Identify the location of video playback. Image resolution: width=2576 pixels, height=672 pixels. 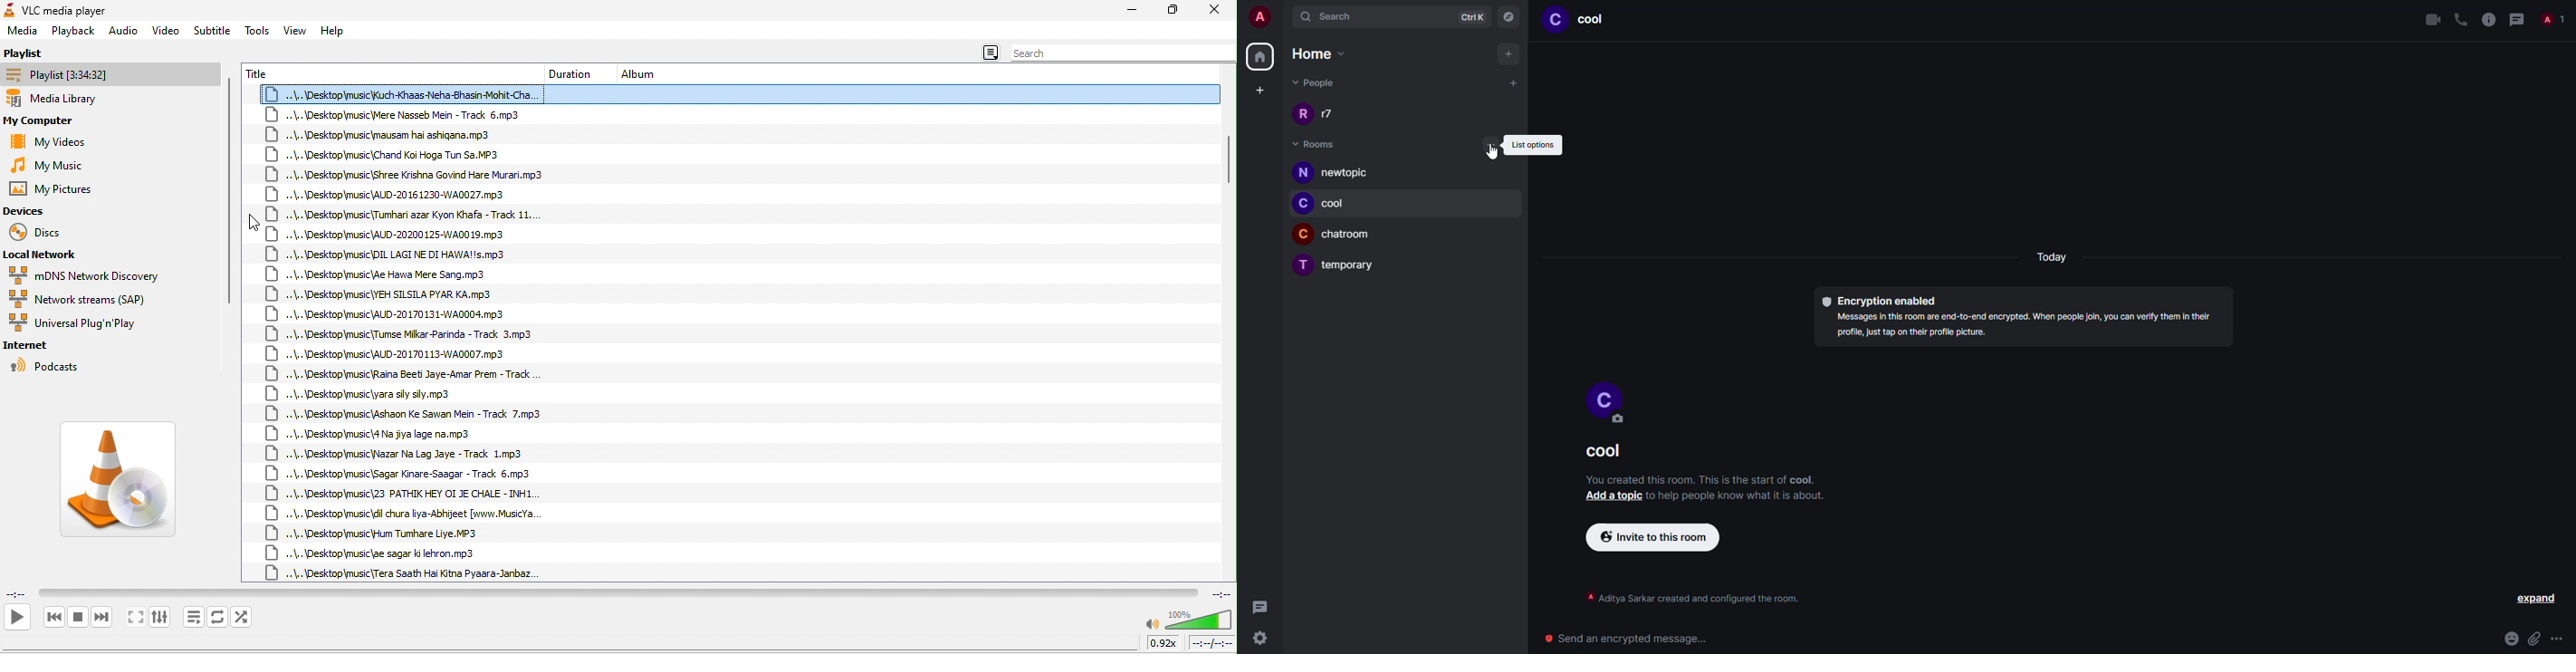
(618, 592).